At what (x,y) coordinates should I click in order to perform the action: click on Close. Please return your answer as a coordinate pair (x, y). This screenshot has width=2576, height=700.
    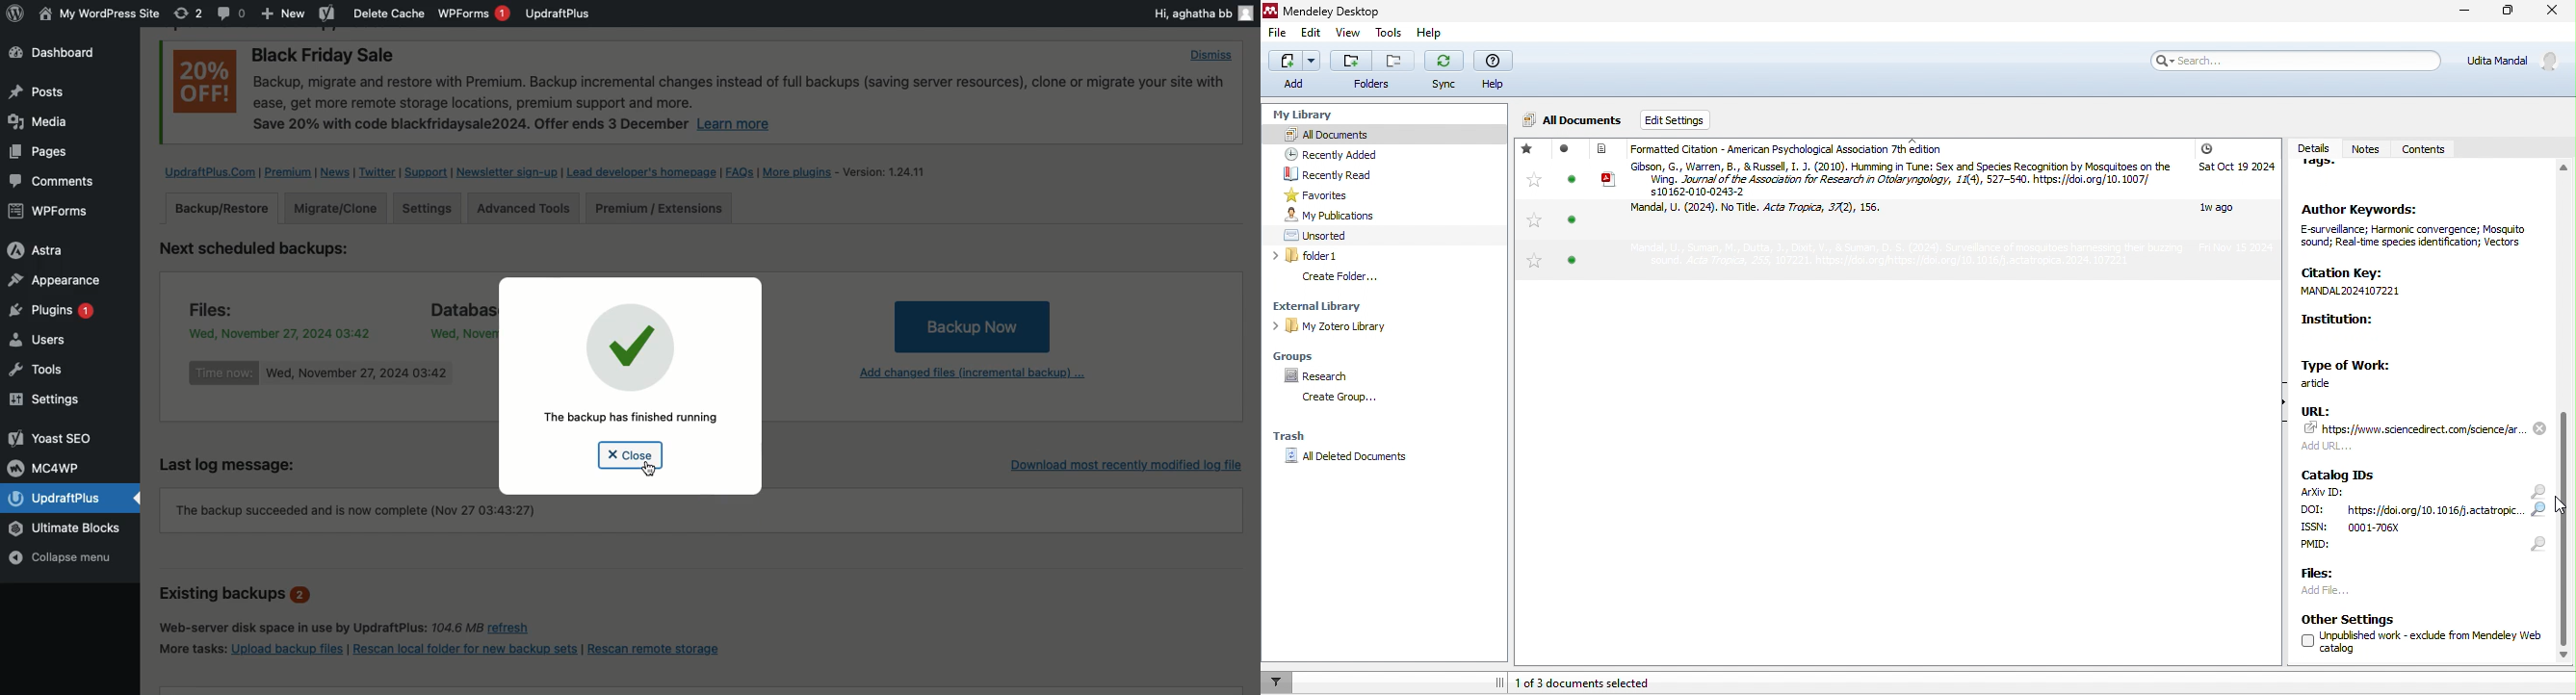
    Looking at the image, I should click on (628, 456).